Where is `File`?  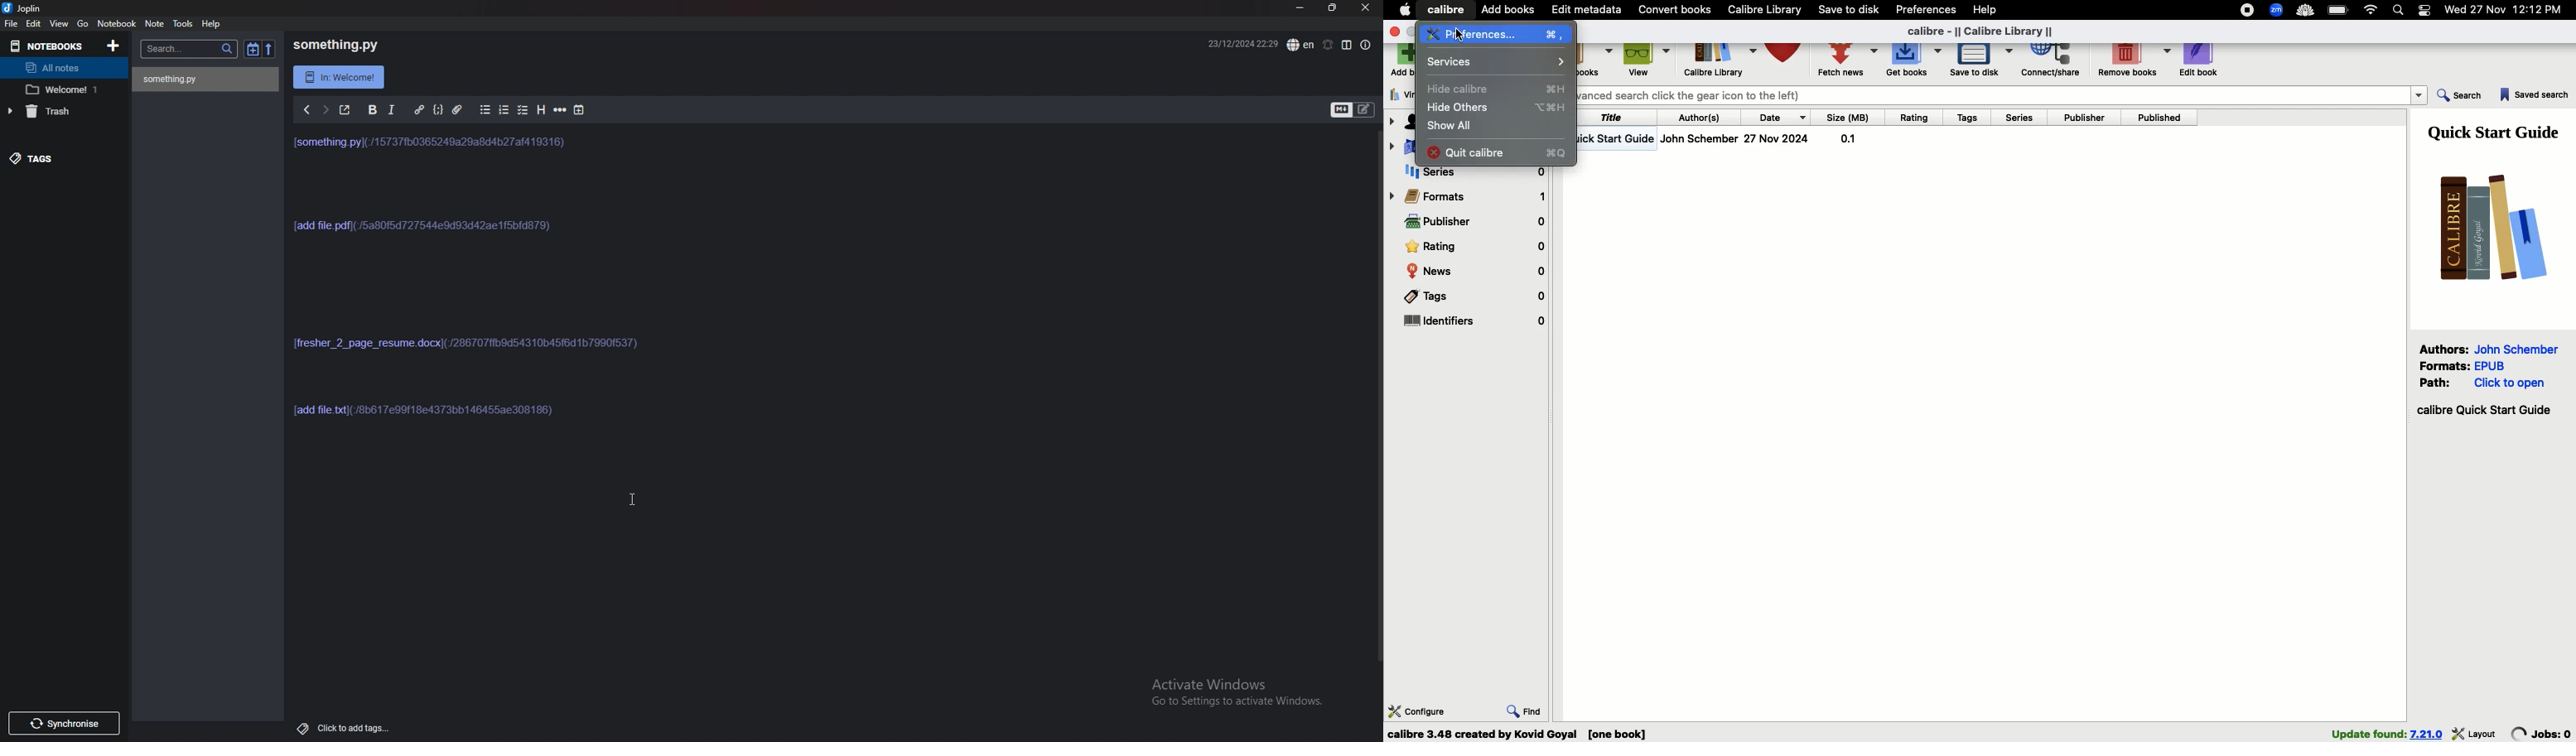 File is located at coordinates (12, 24).